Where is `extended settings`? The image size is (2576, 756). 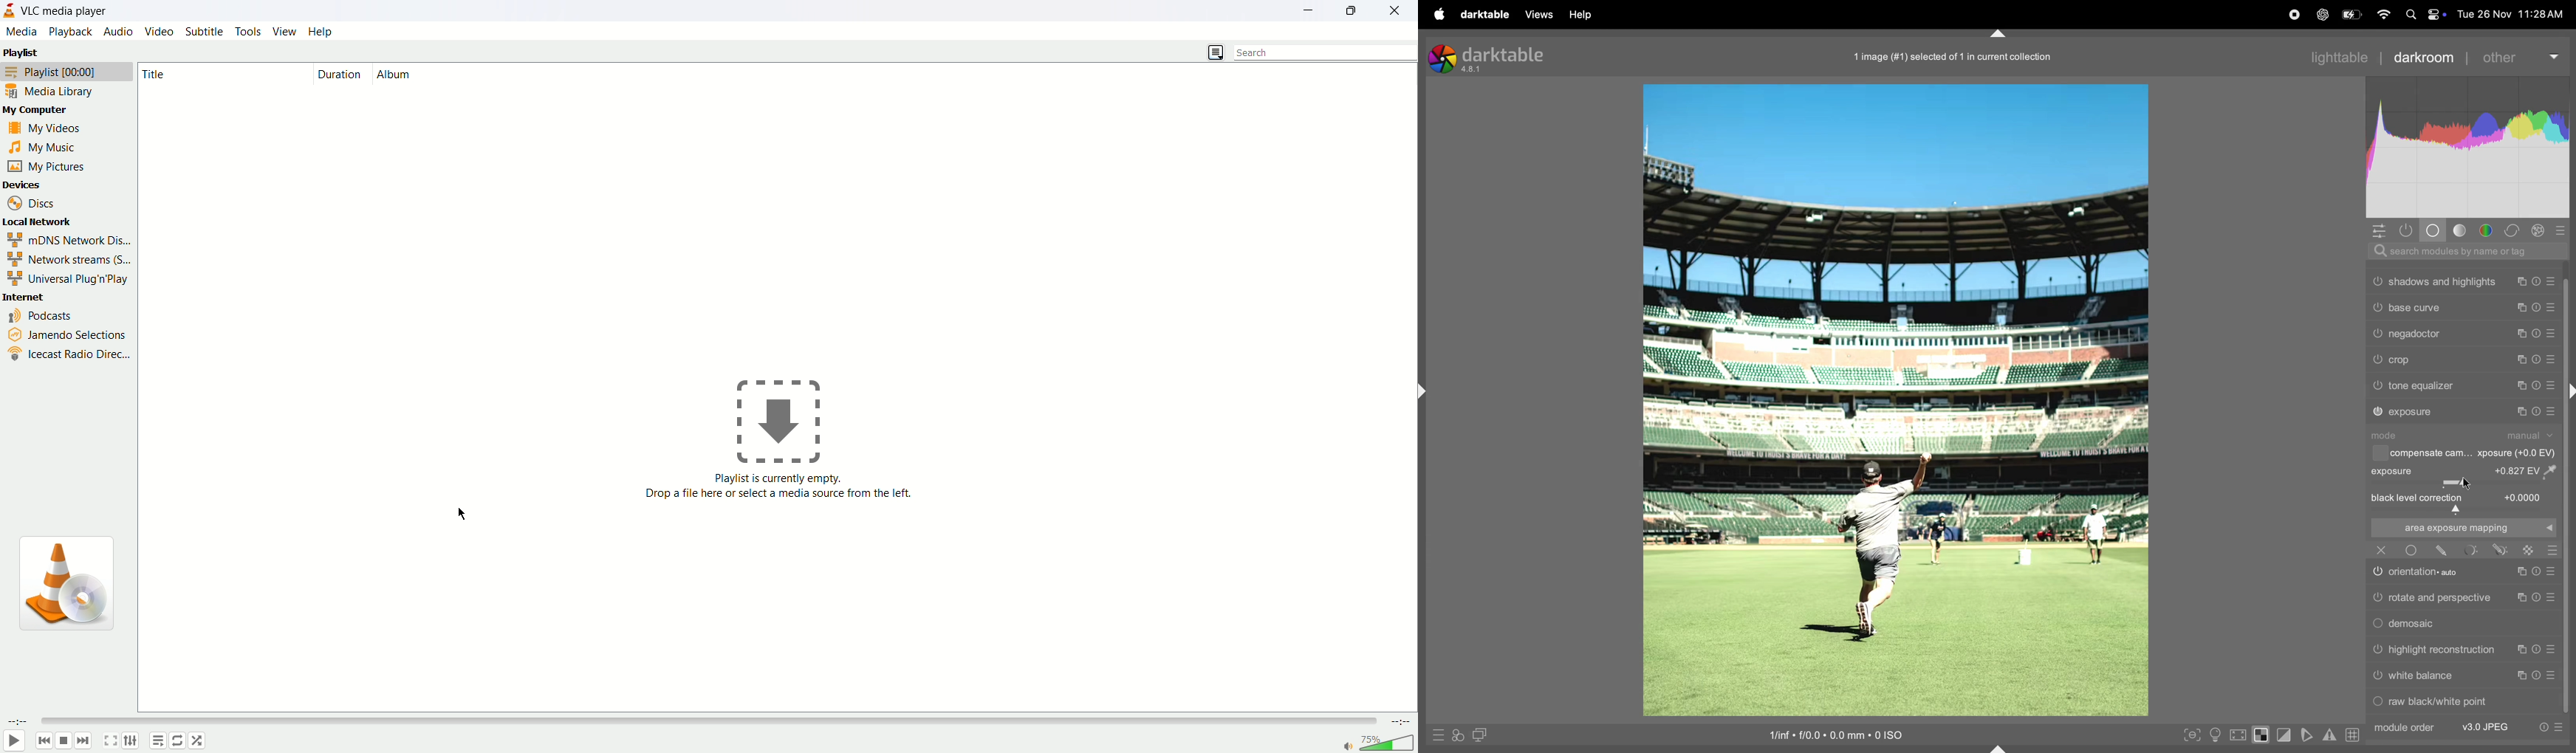
extended settings is located at coordinates (131, 740).